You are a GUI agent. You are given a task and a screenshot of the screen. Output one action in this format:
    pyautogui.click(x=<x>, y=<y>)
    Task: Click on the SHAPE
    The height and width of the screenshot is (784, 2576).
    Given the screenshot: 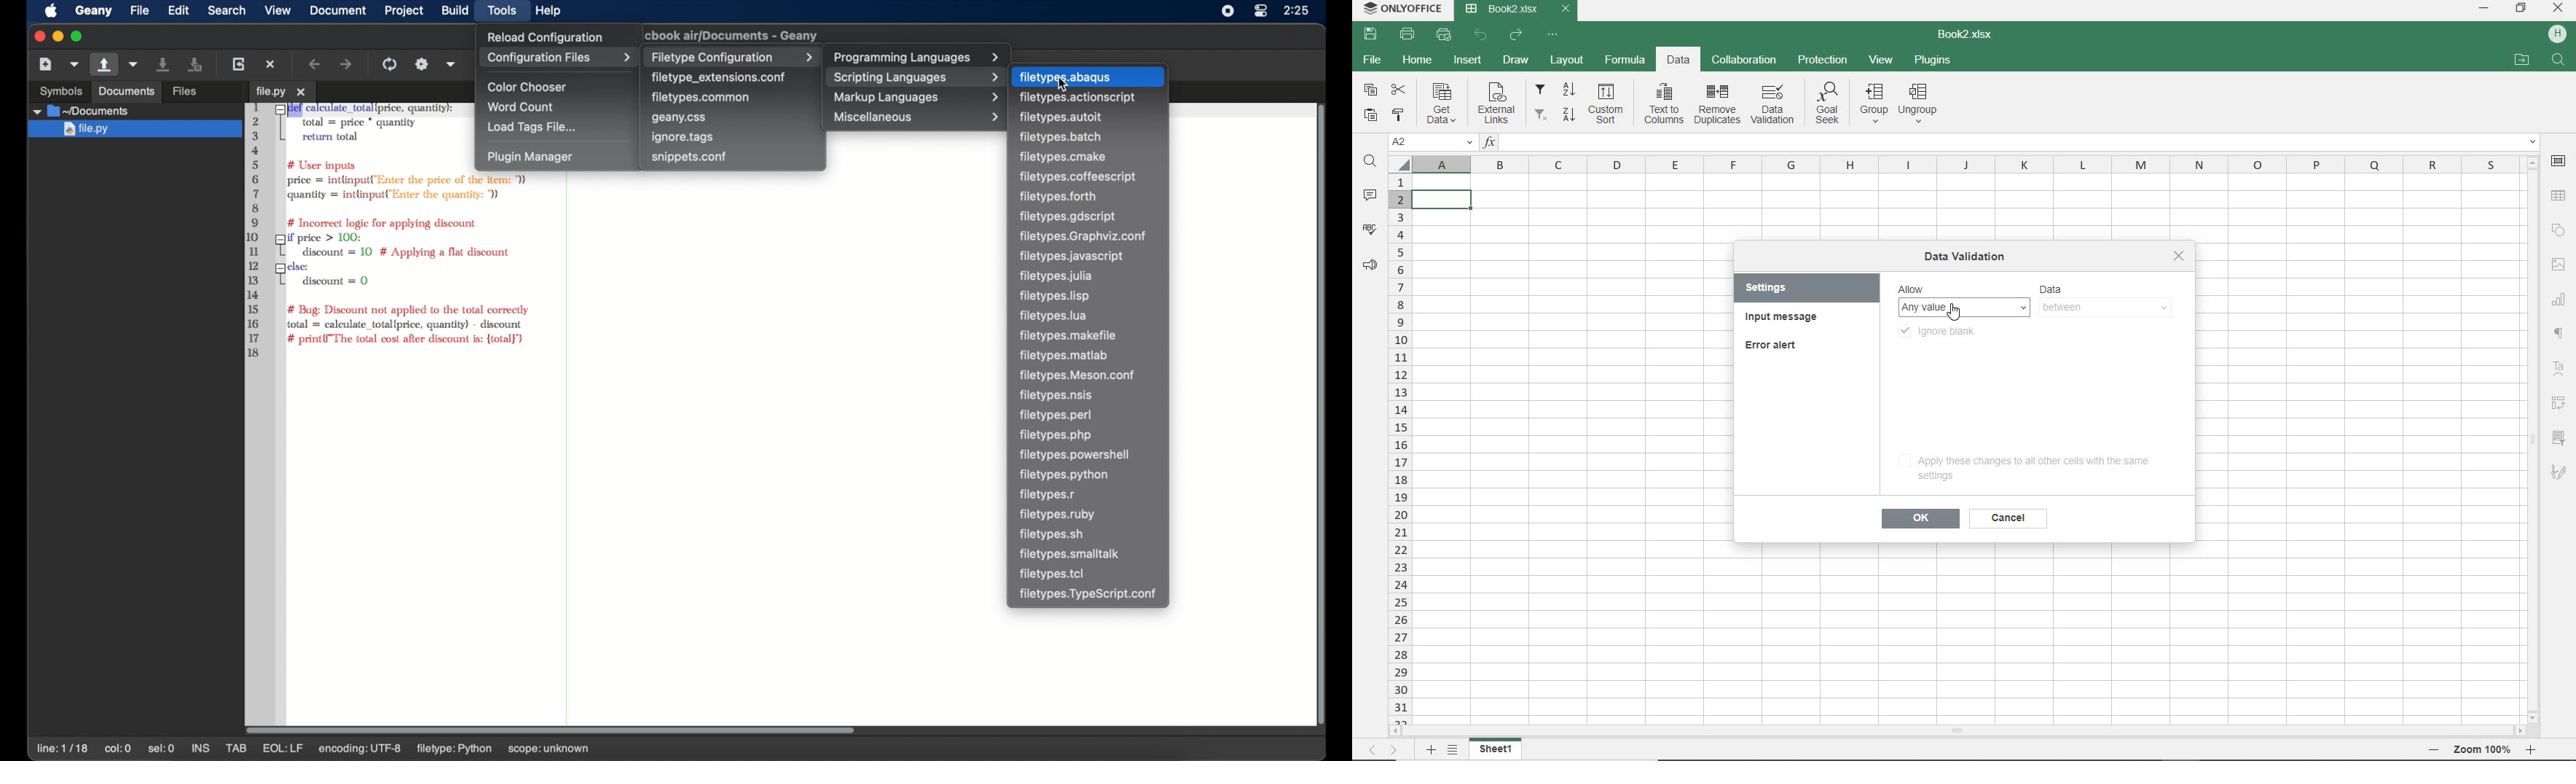 What is the action you would take?
    pyautogui.click(x=2559, y=232)
    